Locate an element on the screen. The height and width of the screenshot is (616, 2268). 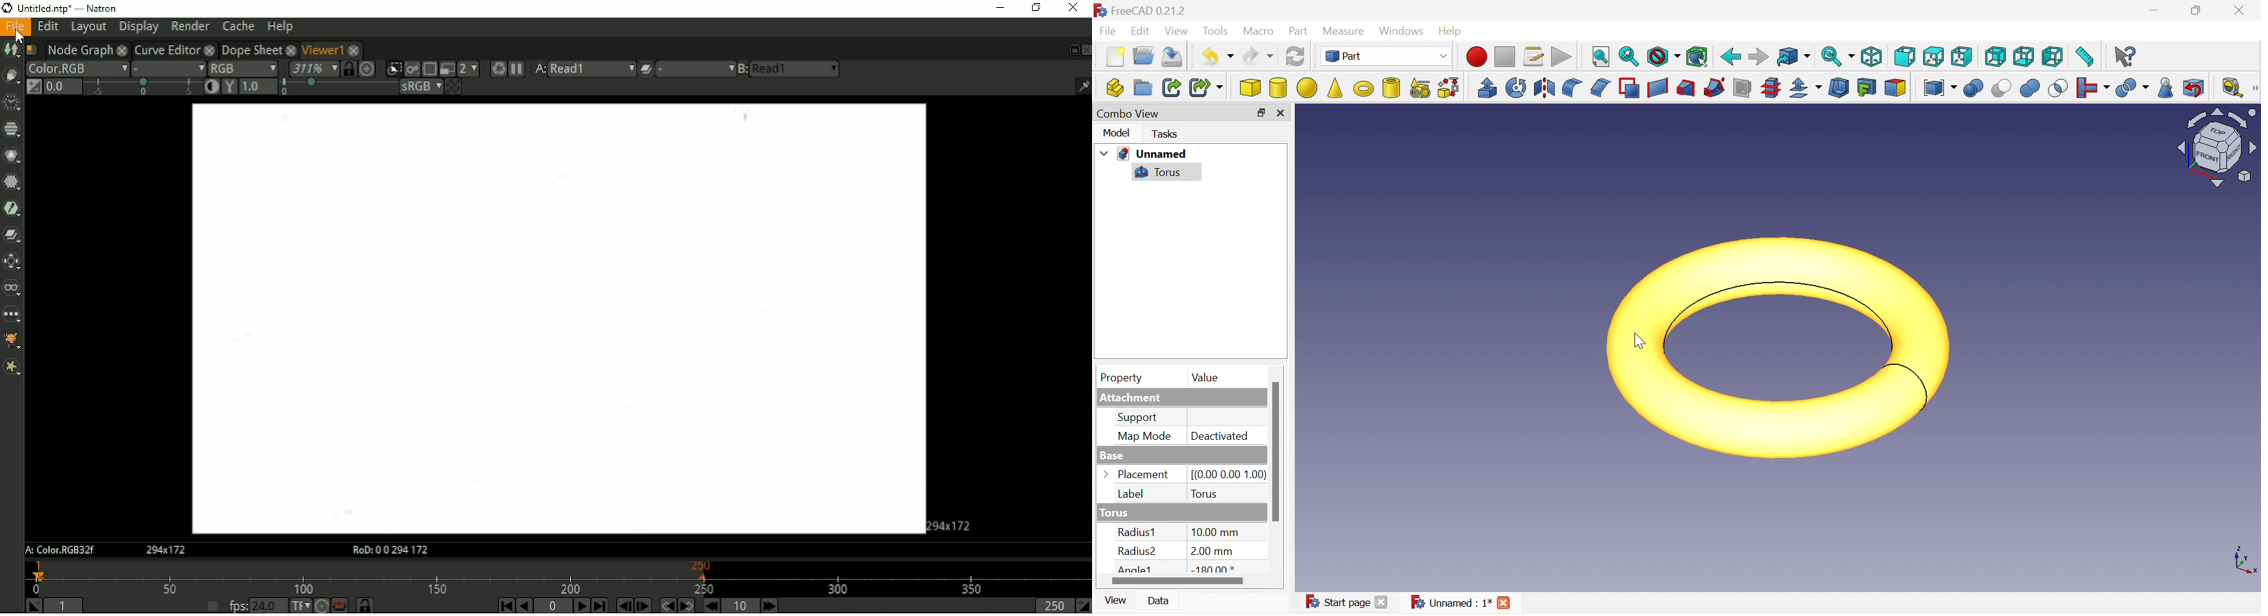
Sweep is located at coordinates (1716, 88).